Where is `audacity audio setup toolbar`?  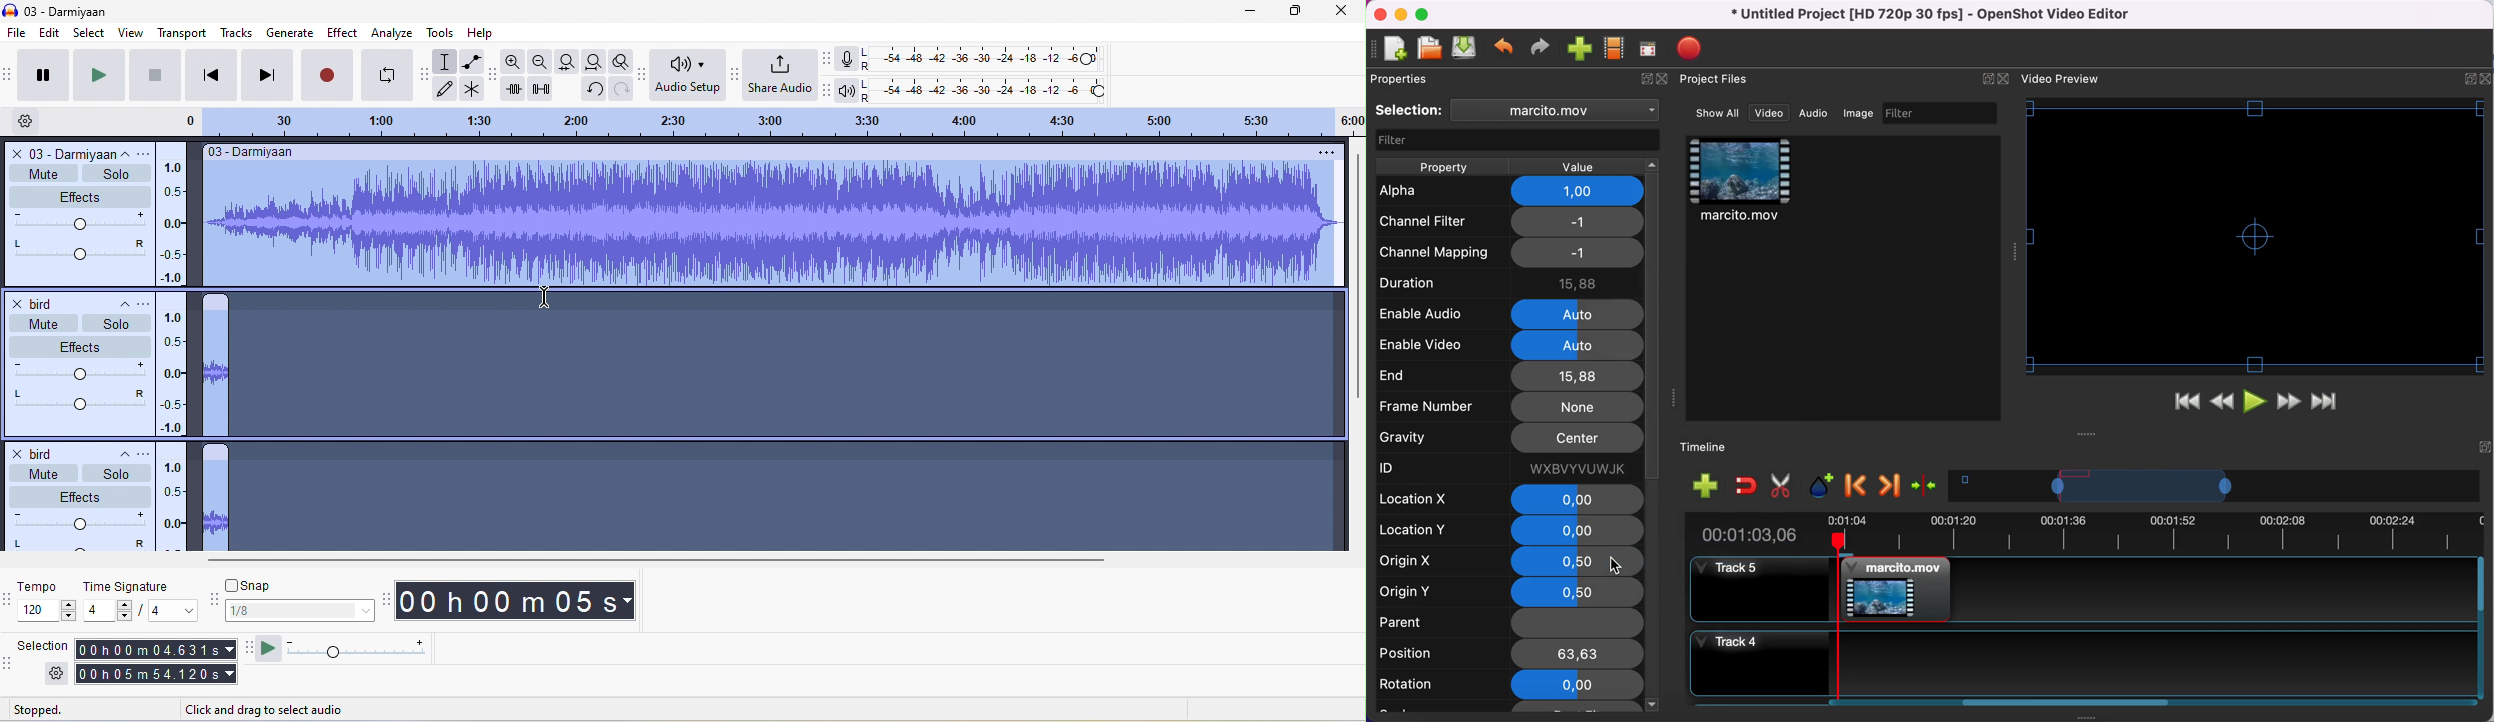
audacity audio setup toolbar is located at coordinates (644, 73).